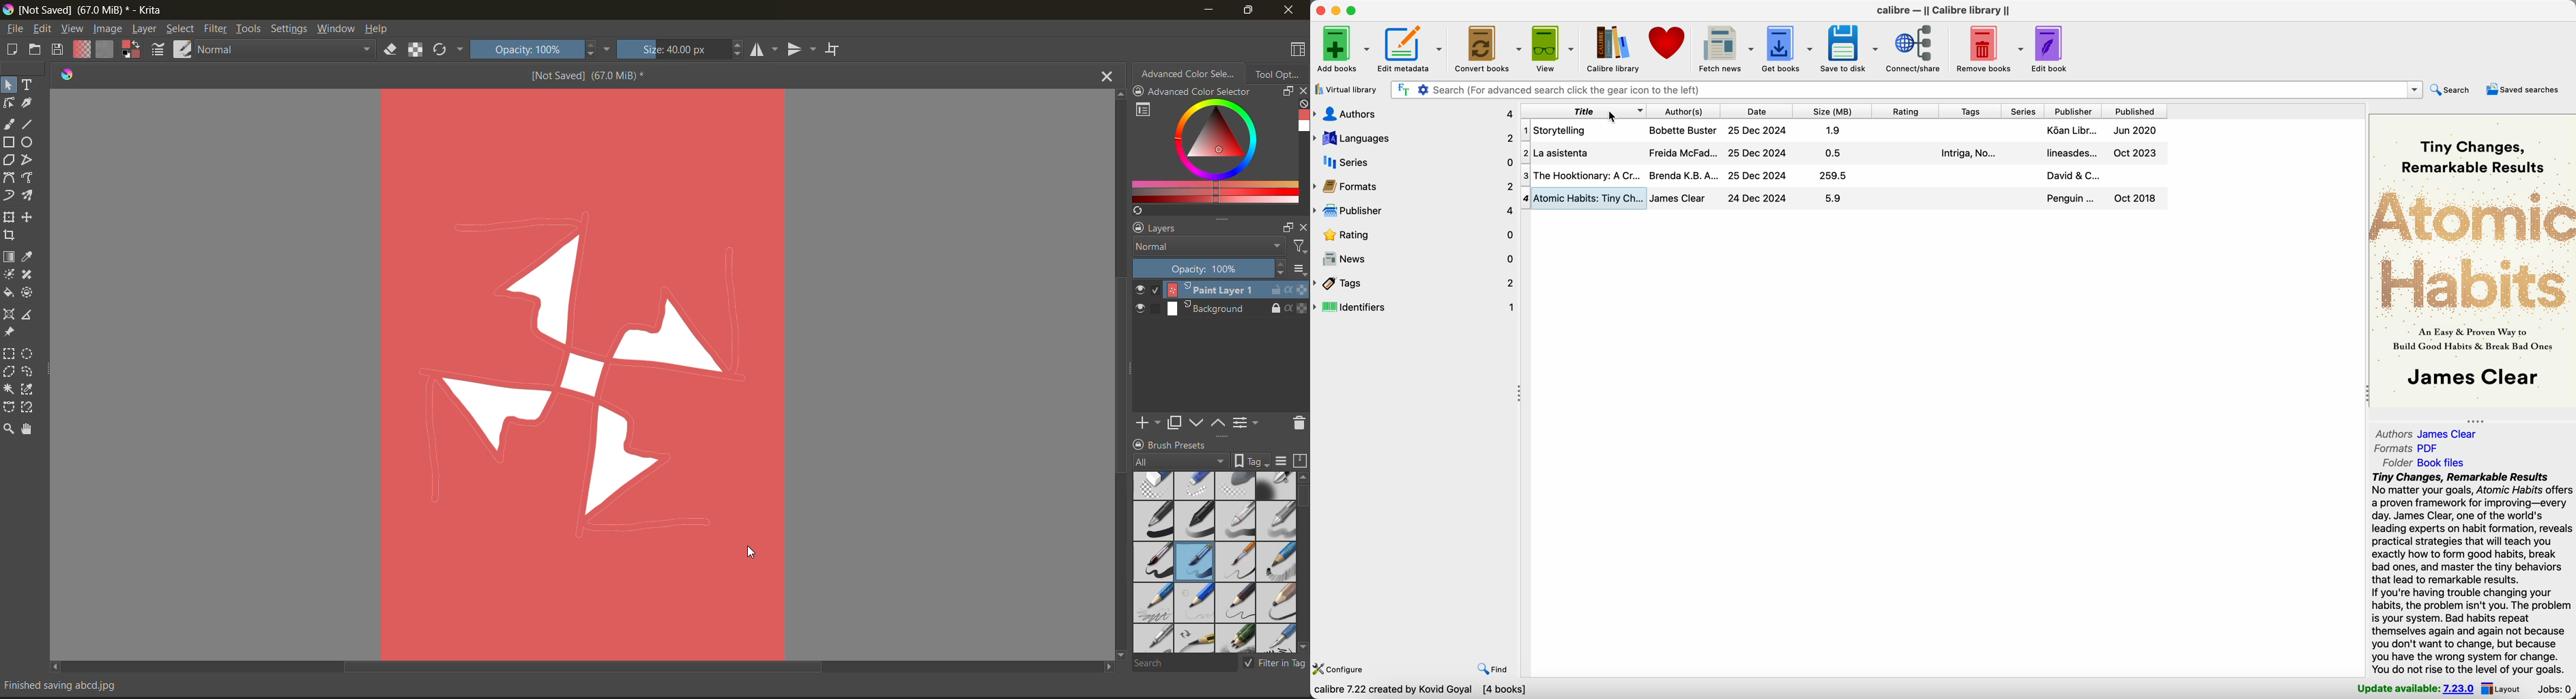  What do you see at coordinates (31, 161) in the screenshot?
I see `tools` at bounding box center [31, 161].